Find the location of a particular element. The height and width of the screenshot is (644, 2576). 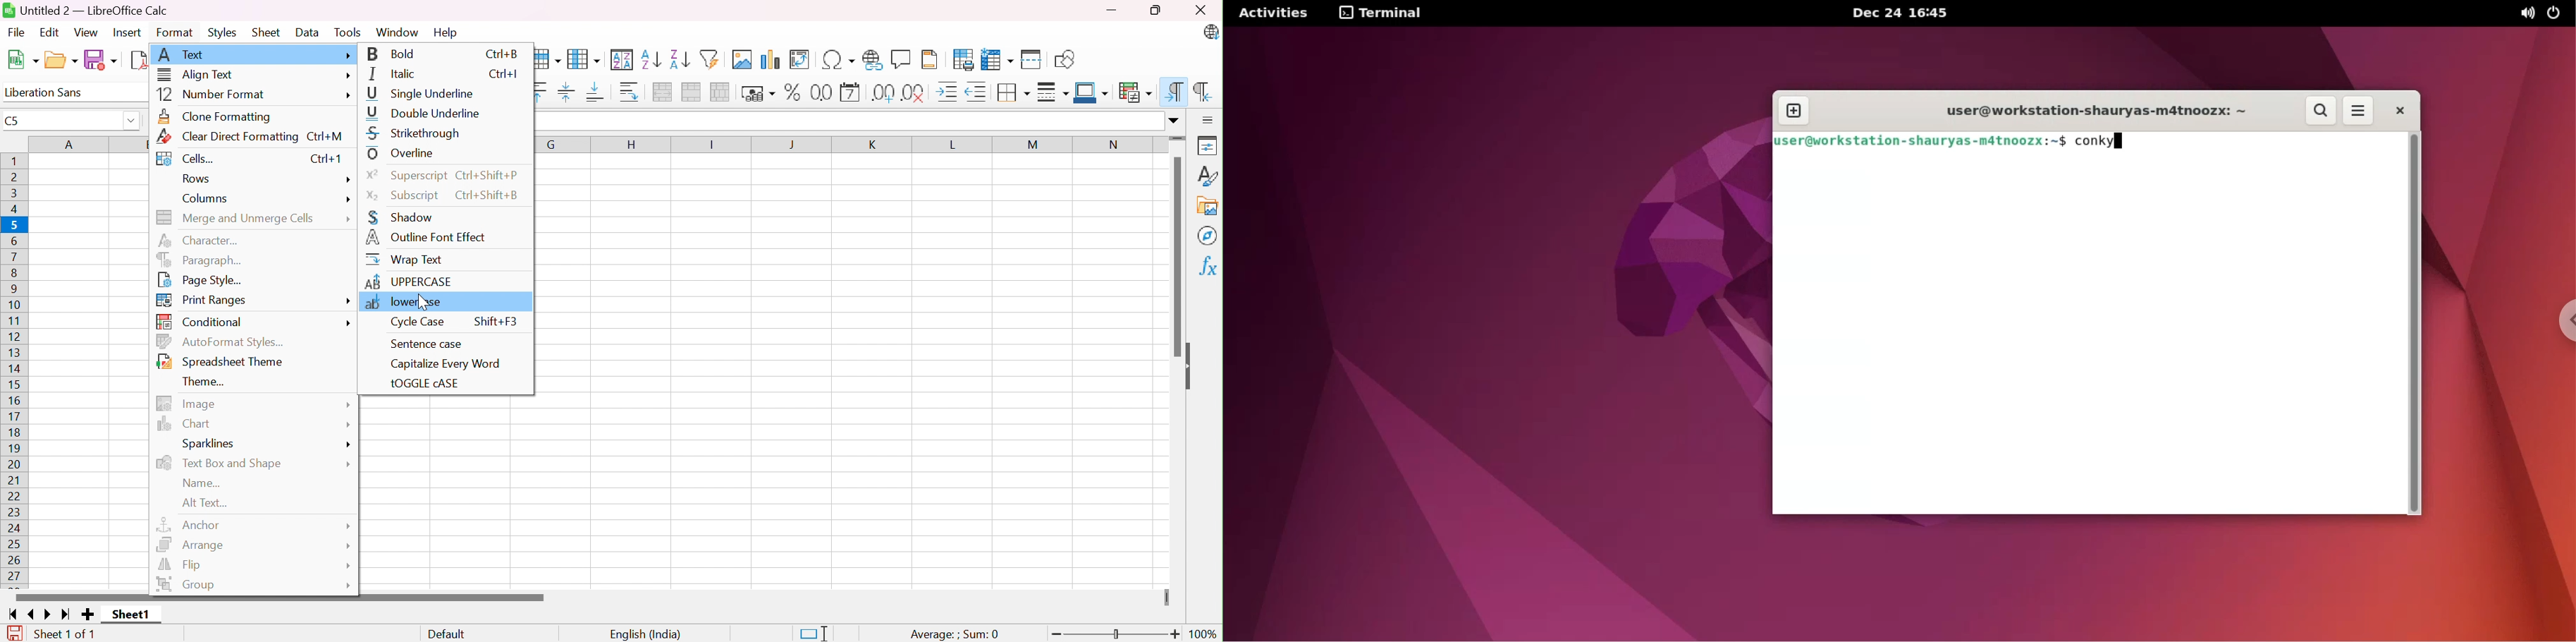

Sheet 1 of1 is located at coordinates (64, 634).